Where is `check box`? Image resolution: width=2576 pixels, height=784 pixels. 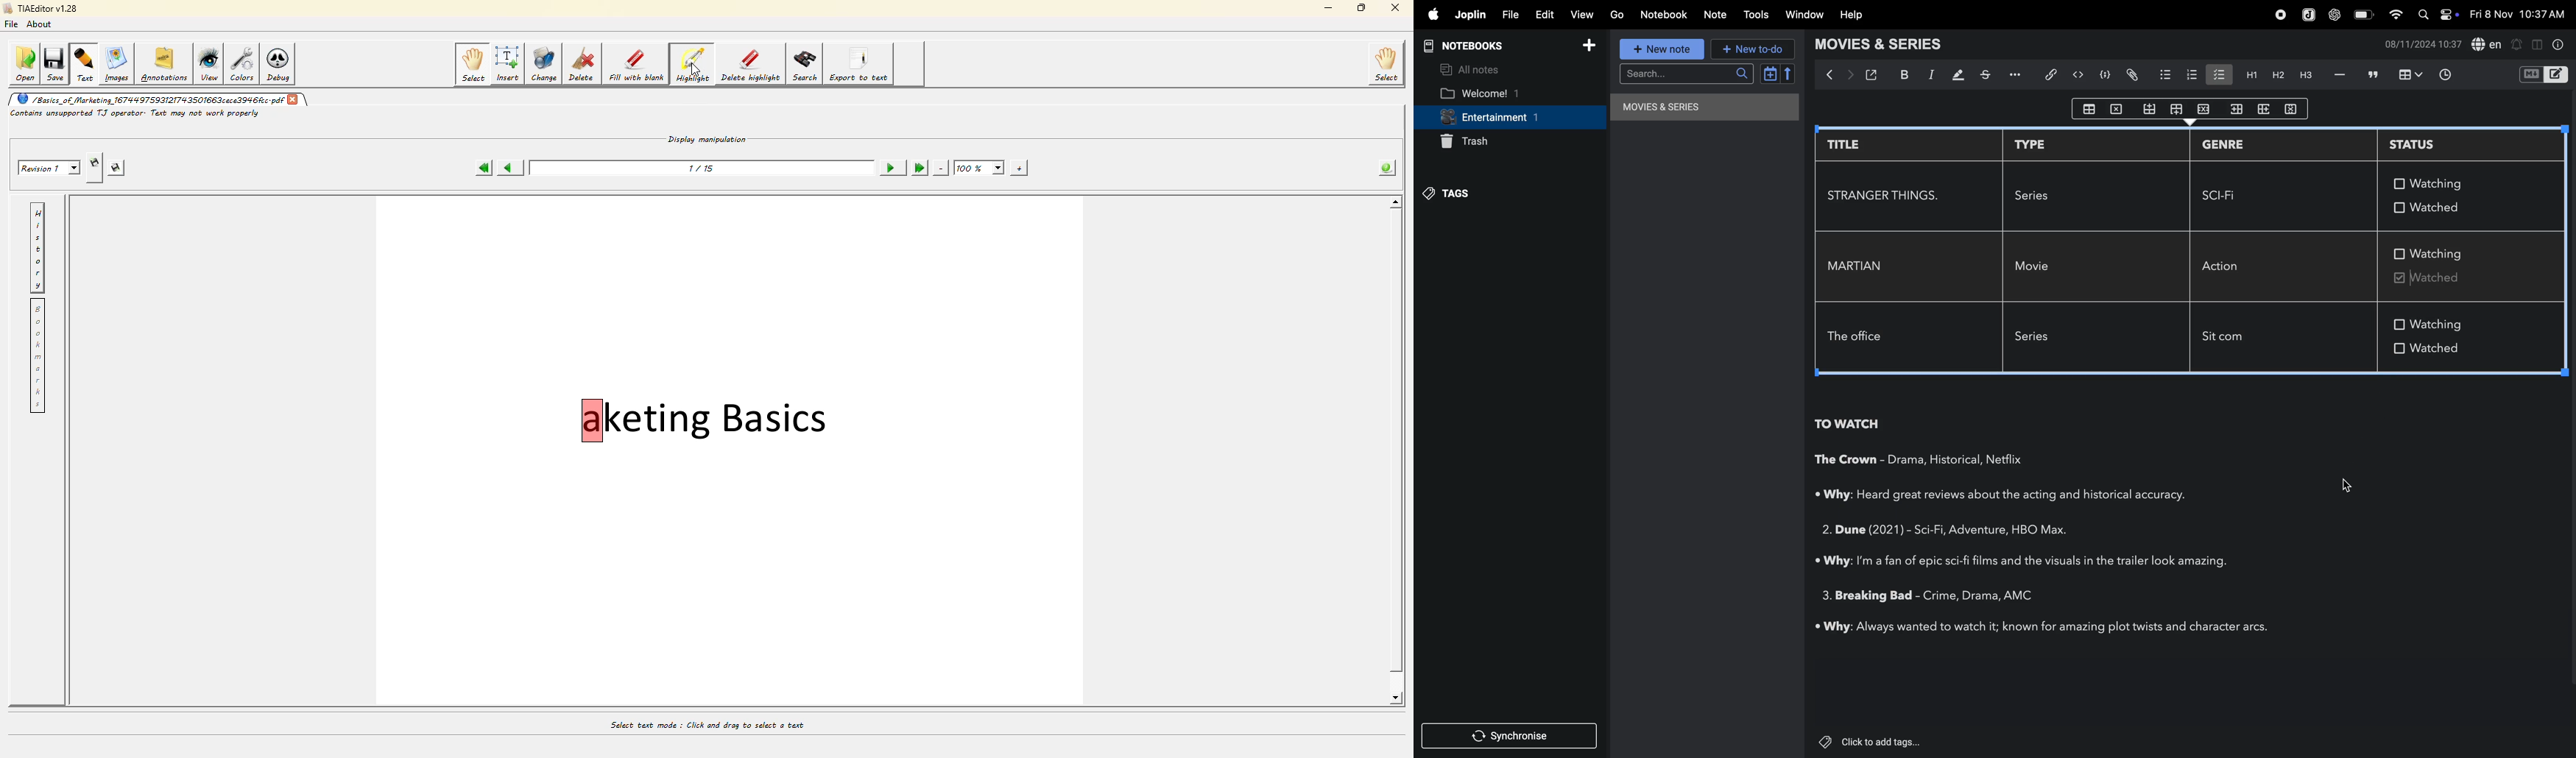 check box is located at coordinates (2399, 325).